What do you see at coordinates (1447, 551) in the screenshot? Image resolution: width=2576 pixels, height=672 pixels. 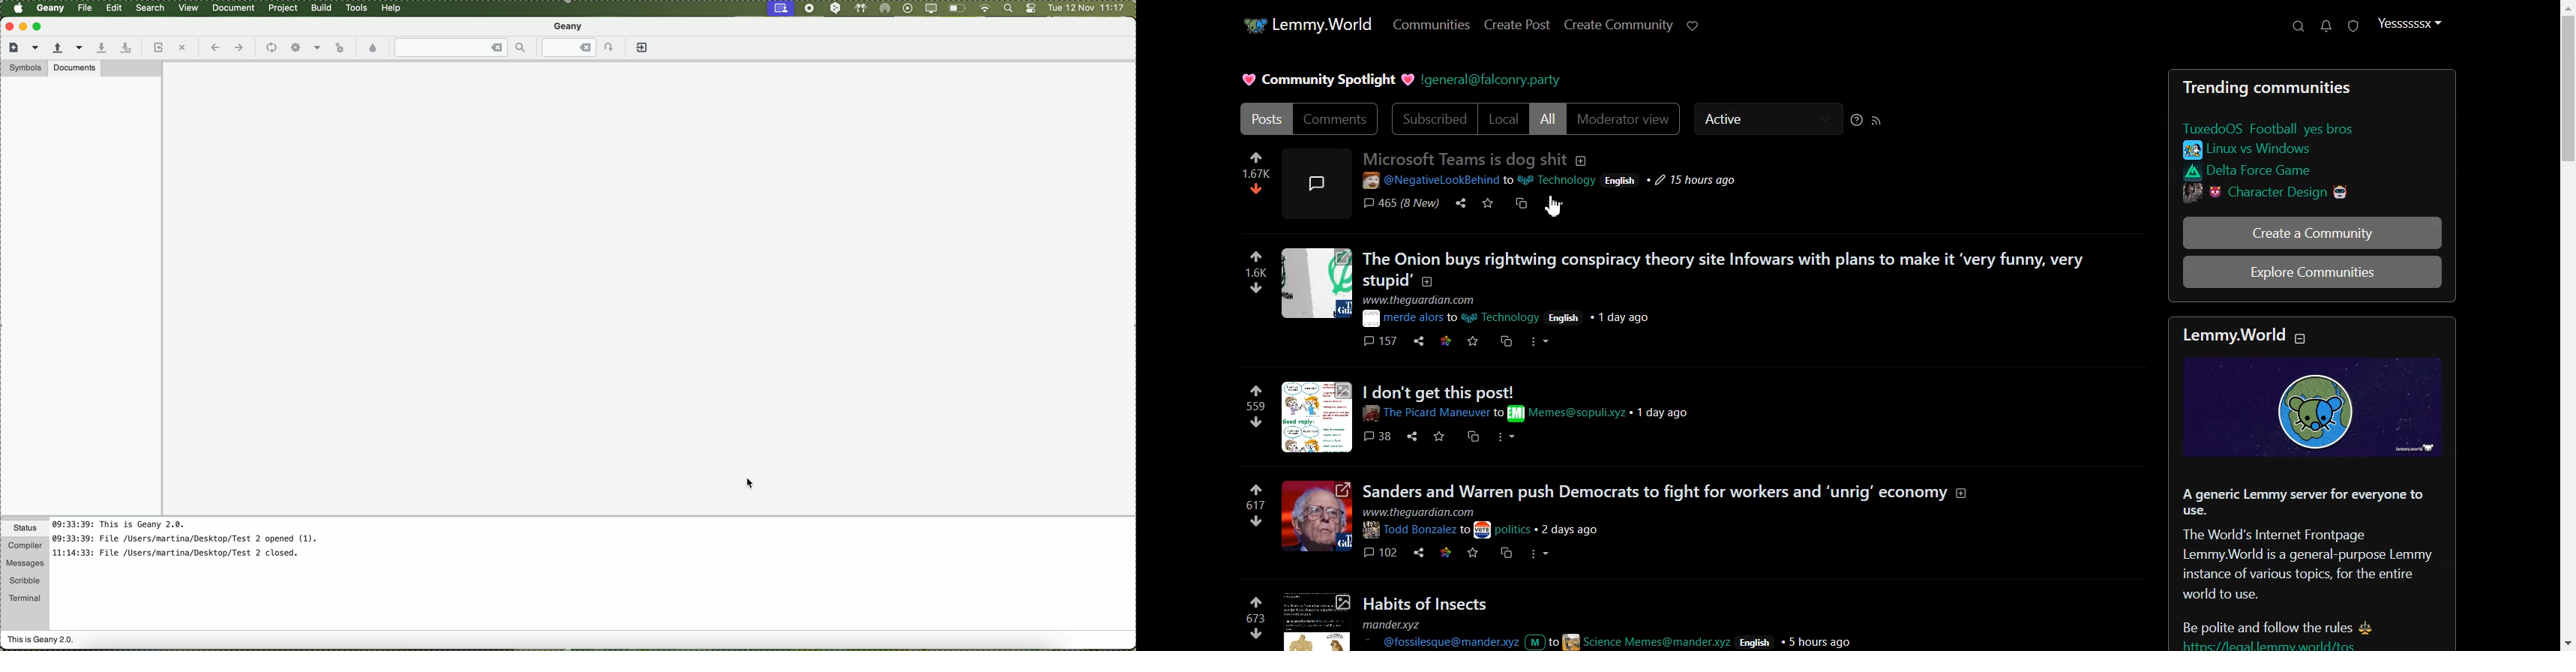 I see `link` at bounding box center [1447, 551].